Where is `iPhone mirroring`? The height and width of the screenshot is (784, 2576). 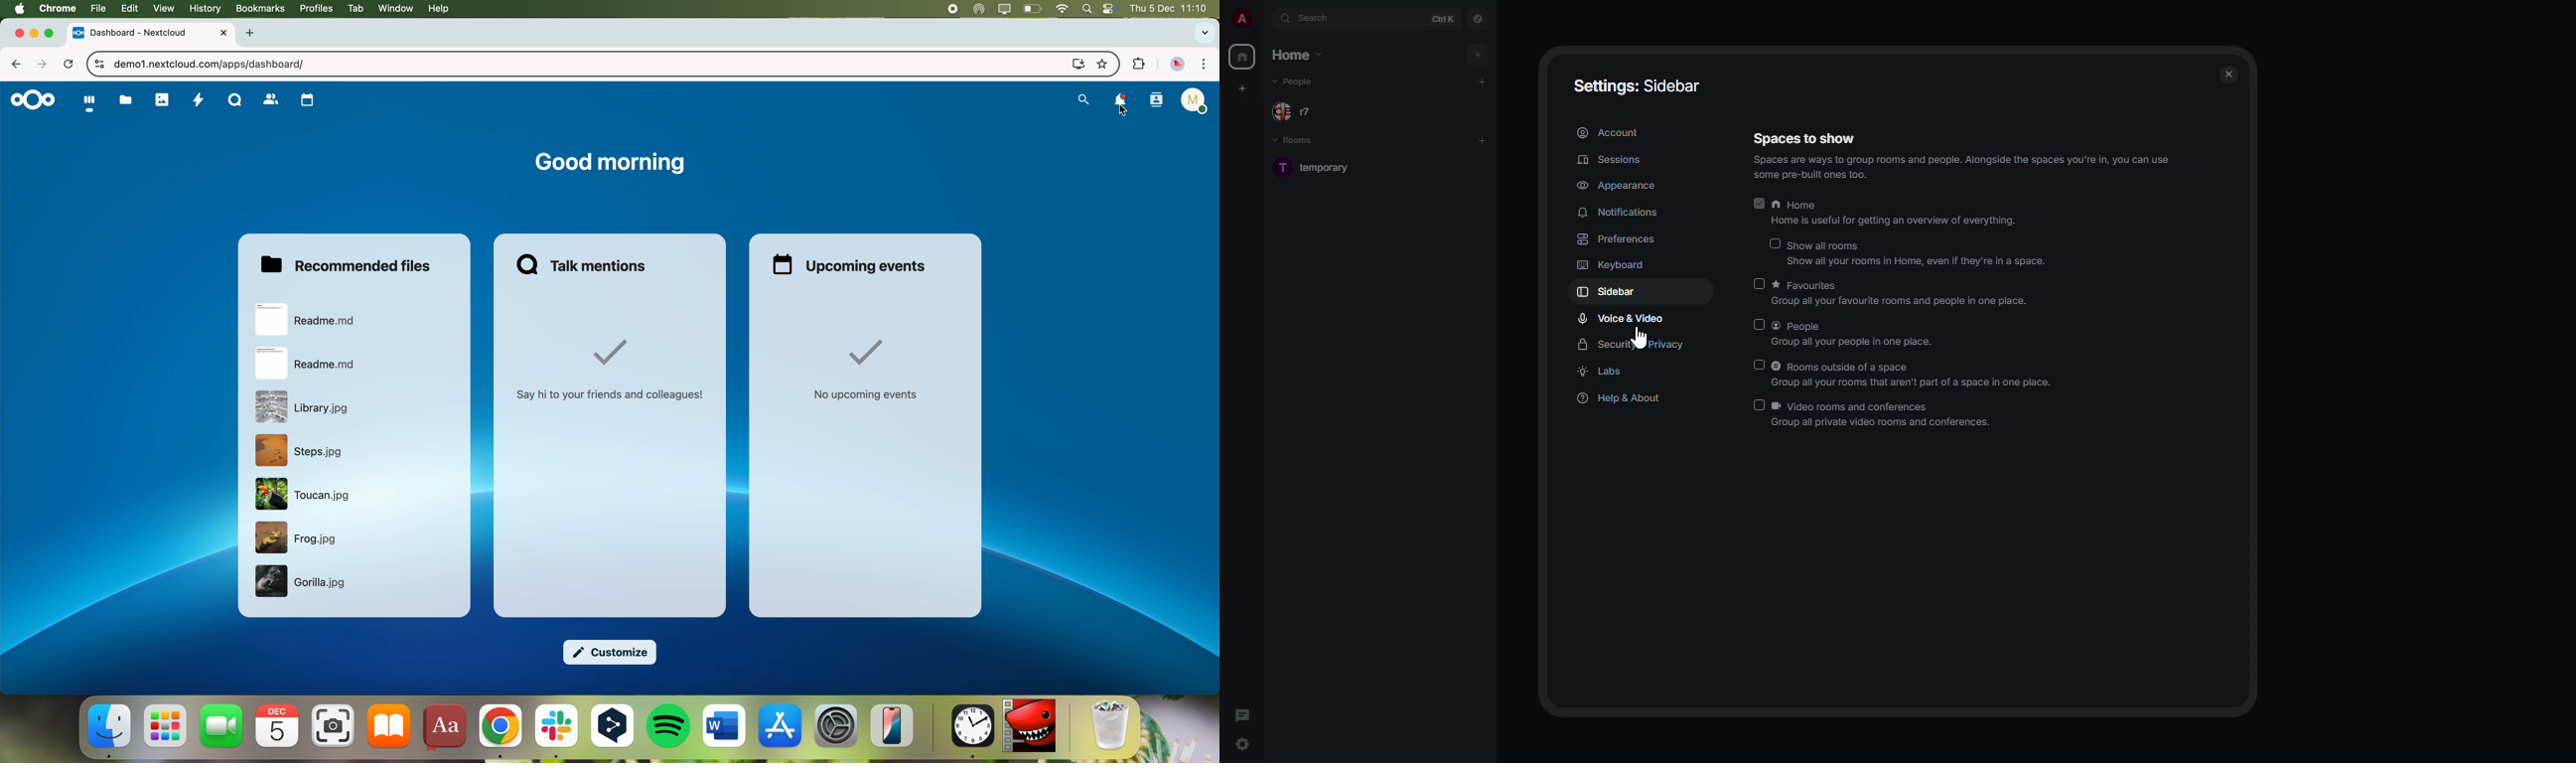
iPhone mirroring is located at coordinates (893, 726).